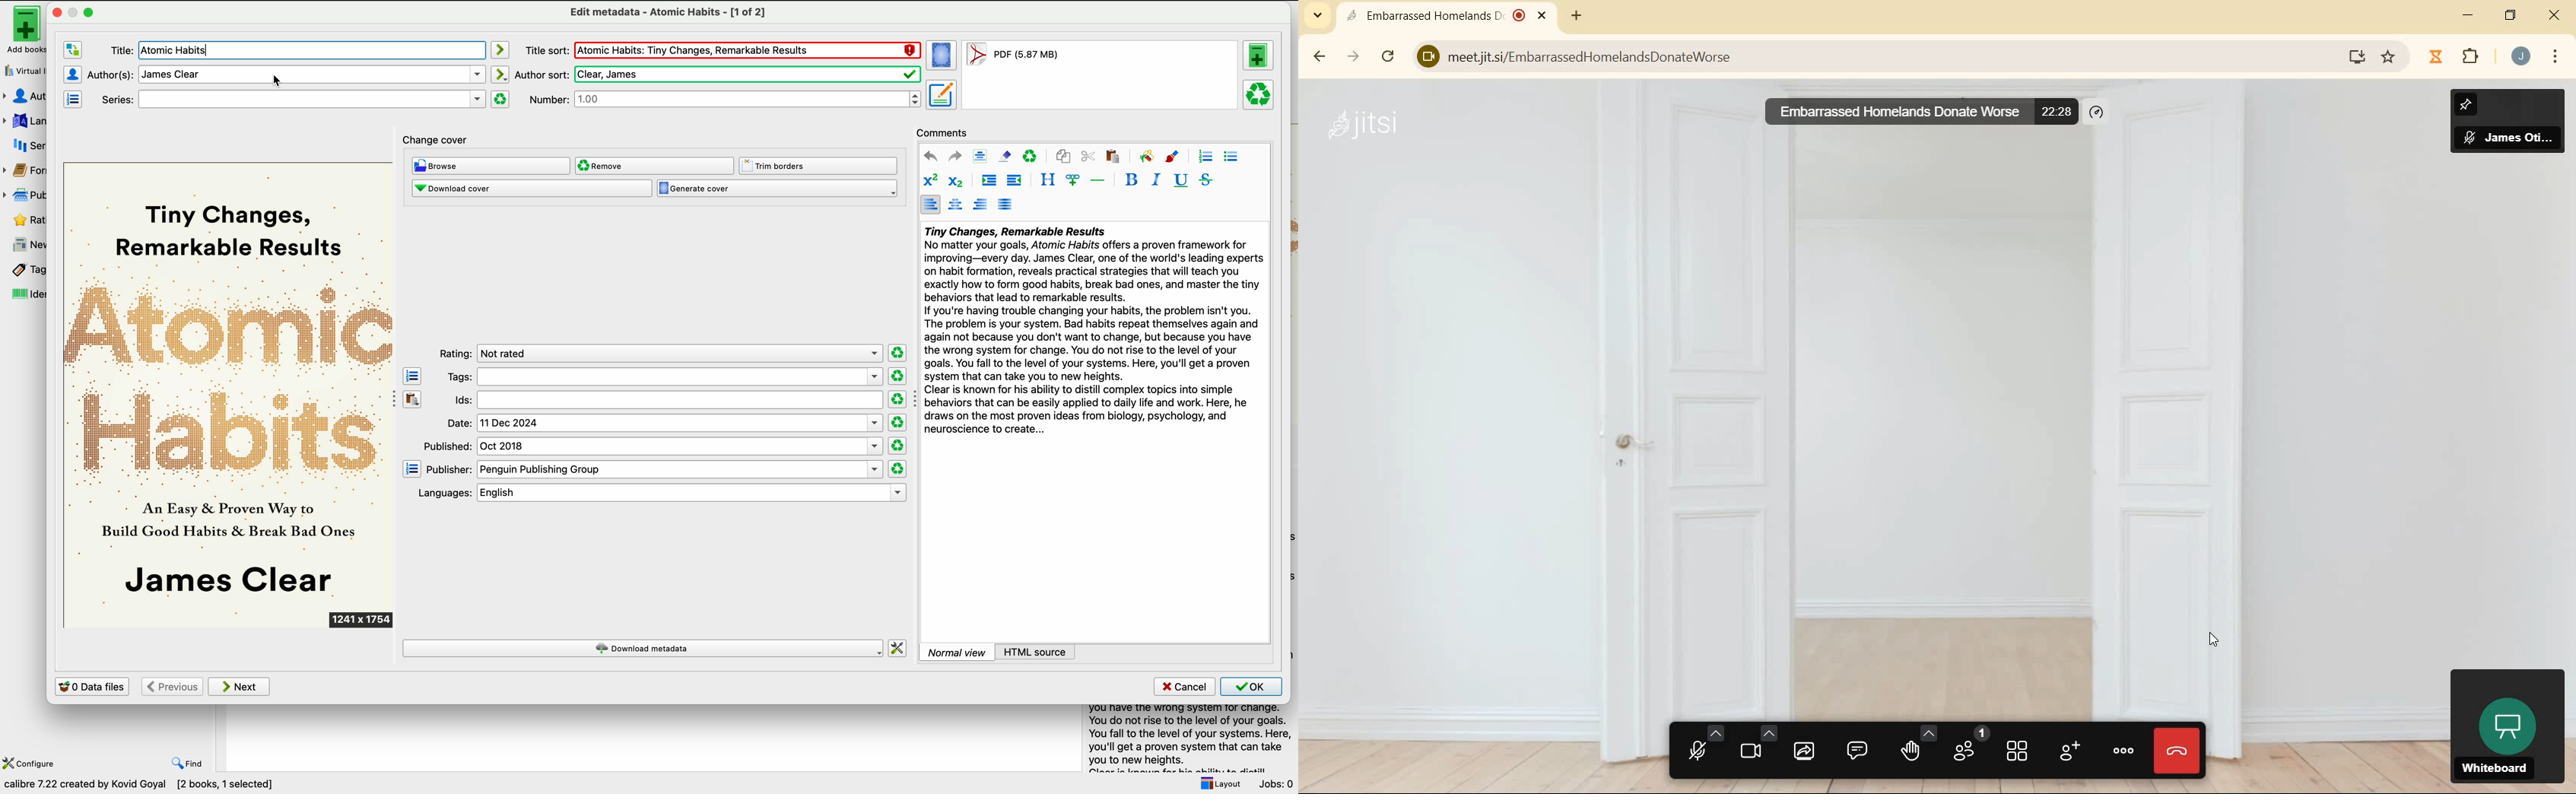 This screenshot has width=2576, height=812. Describe the element at coordinates (1093, 333) in the screenshot. I see `summary` at that location.